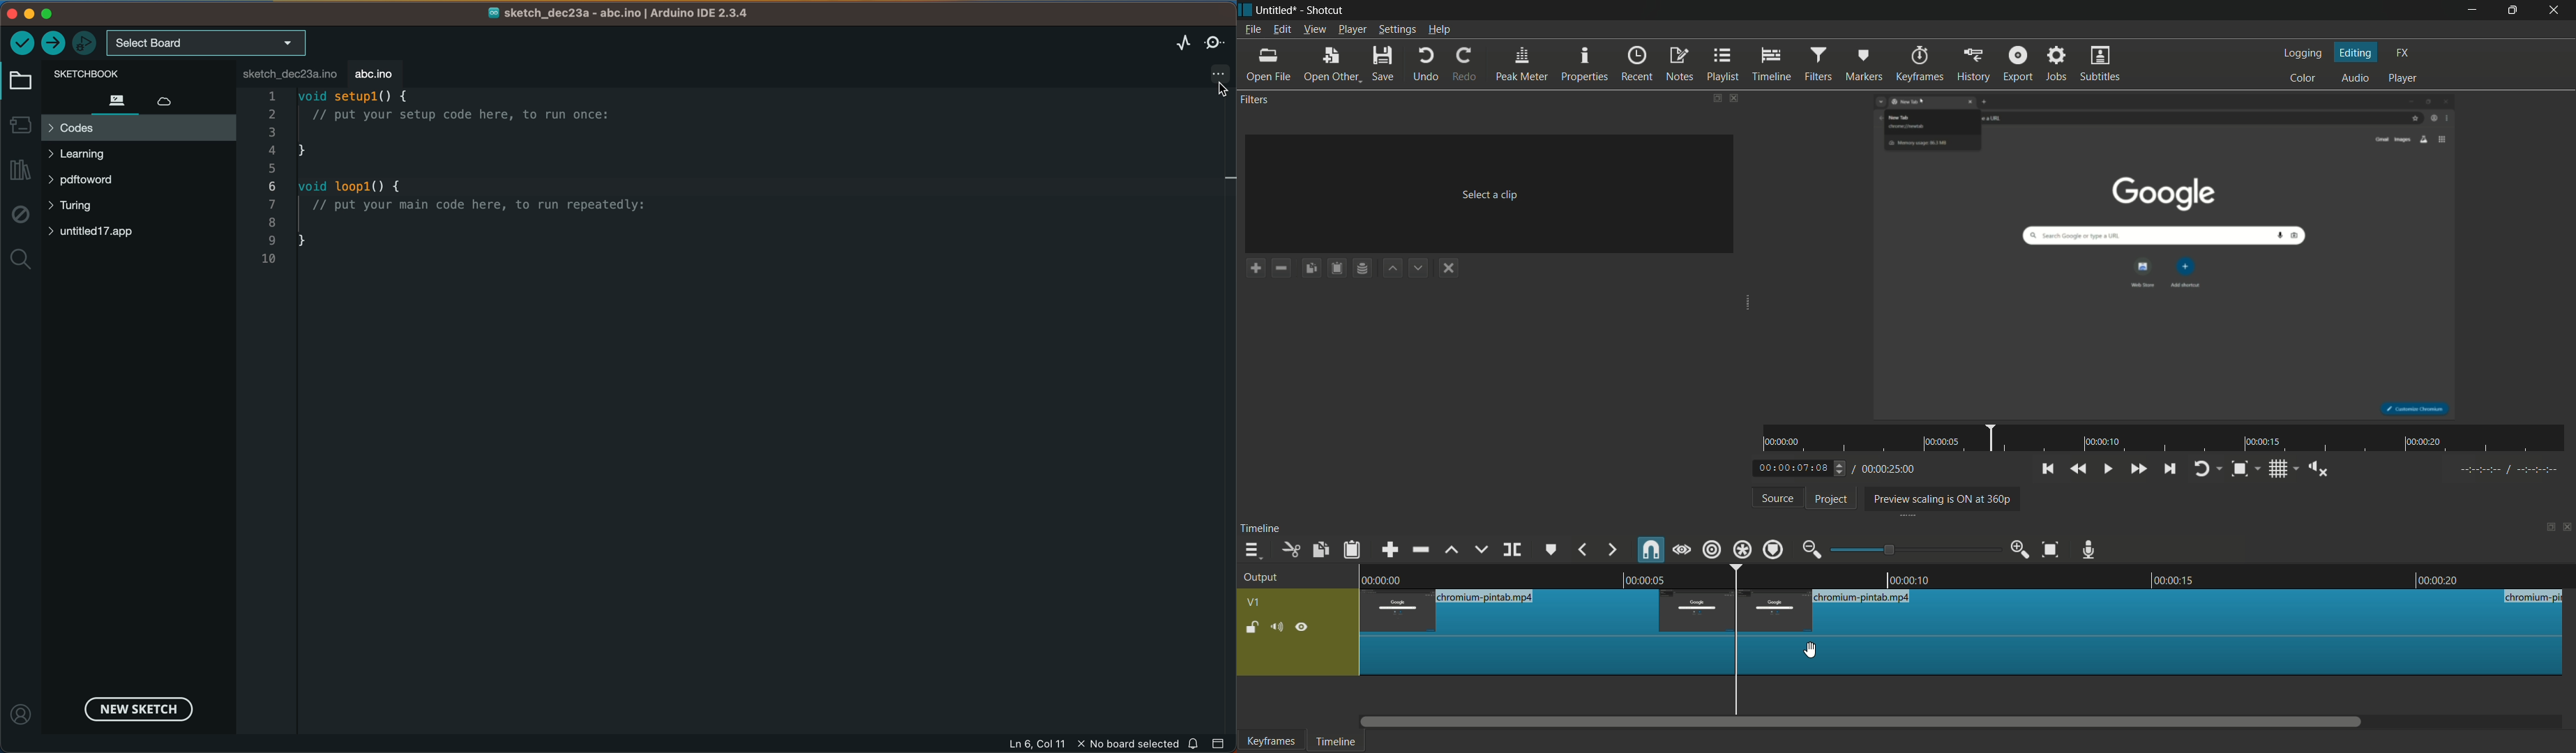 This screenshot has height=756, width=2576. I want to click on total time, so click(1887, 469).